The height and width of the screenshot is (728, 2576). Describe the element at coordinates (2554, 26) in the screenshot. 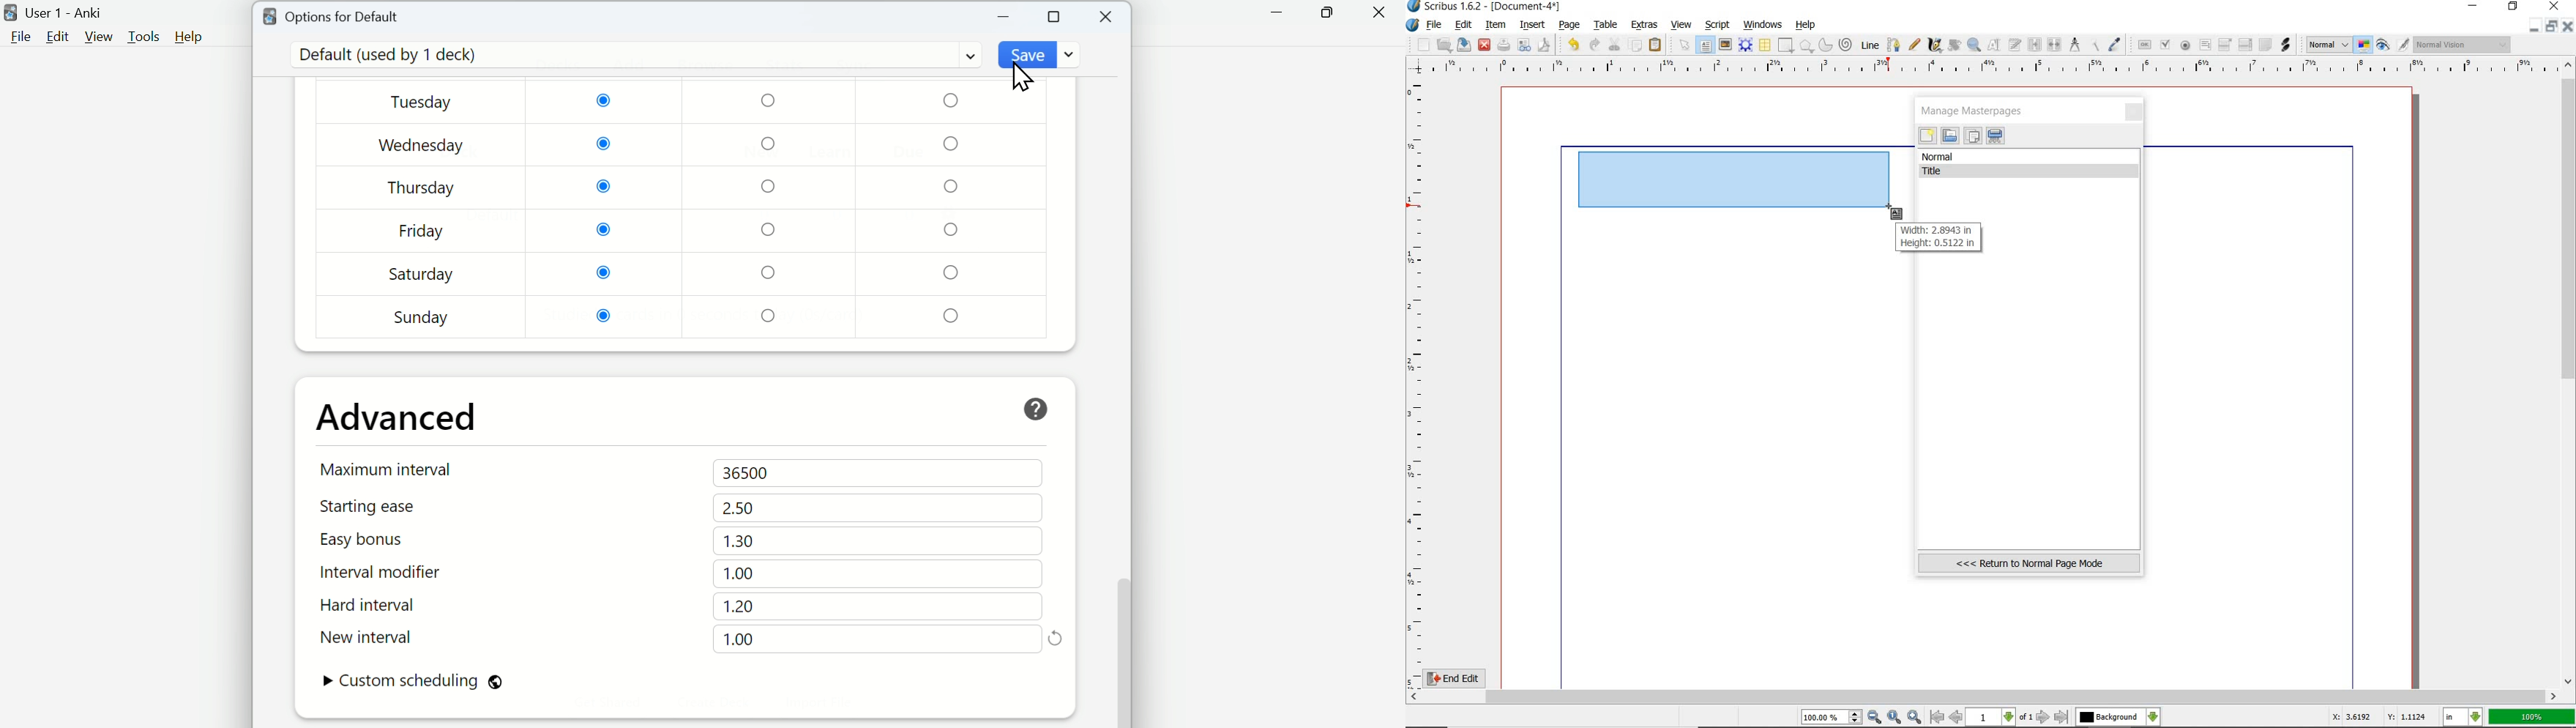

I see `restore` at that location.